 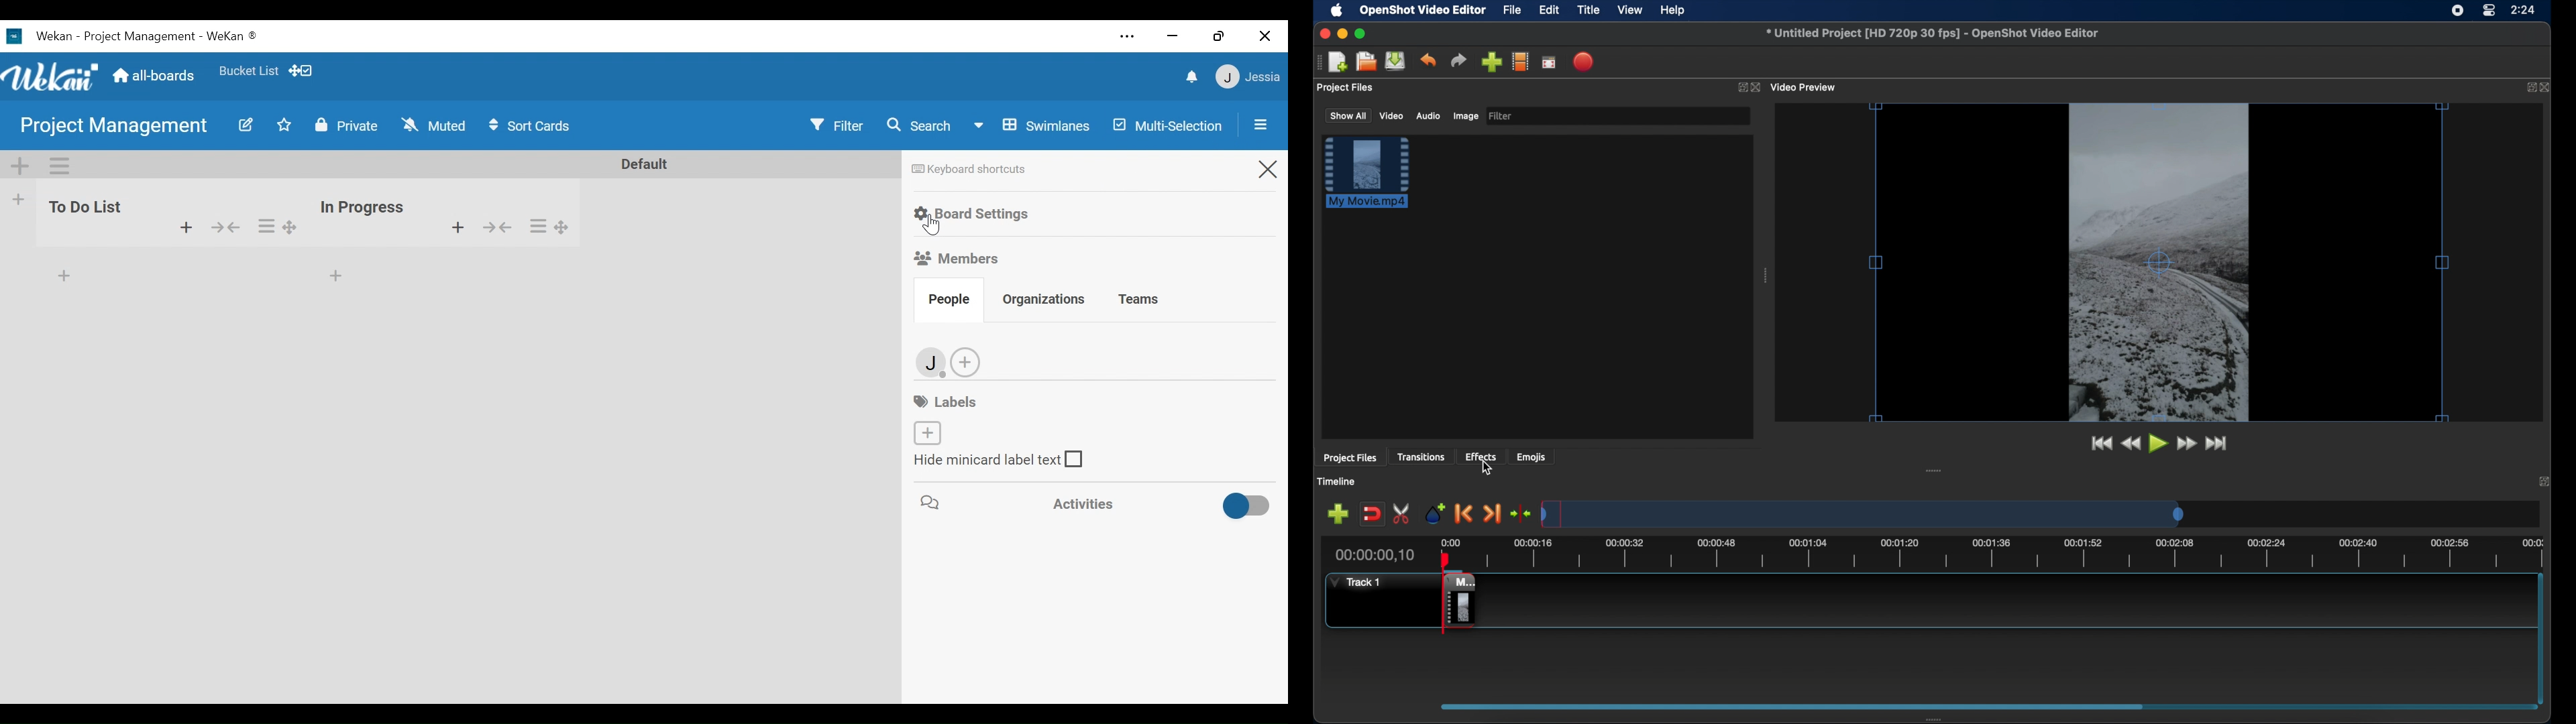 What do you see at coordinates (1462, 513) in the screenshot?
I see `previous marker` at bounding box center [1462, 513].